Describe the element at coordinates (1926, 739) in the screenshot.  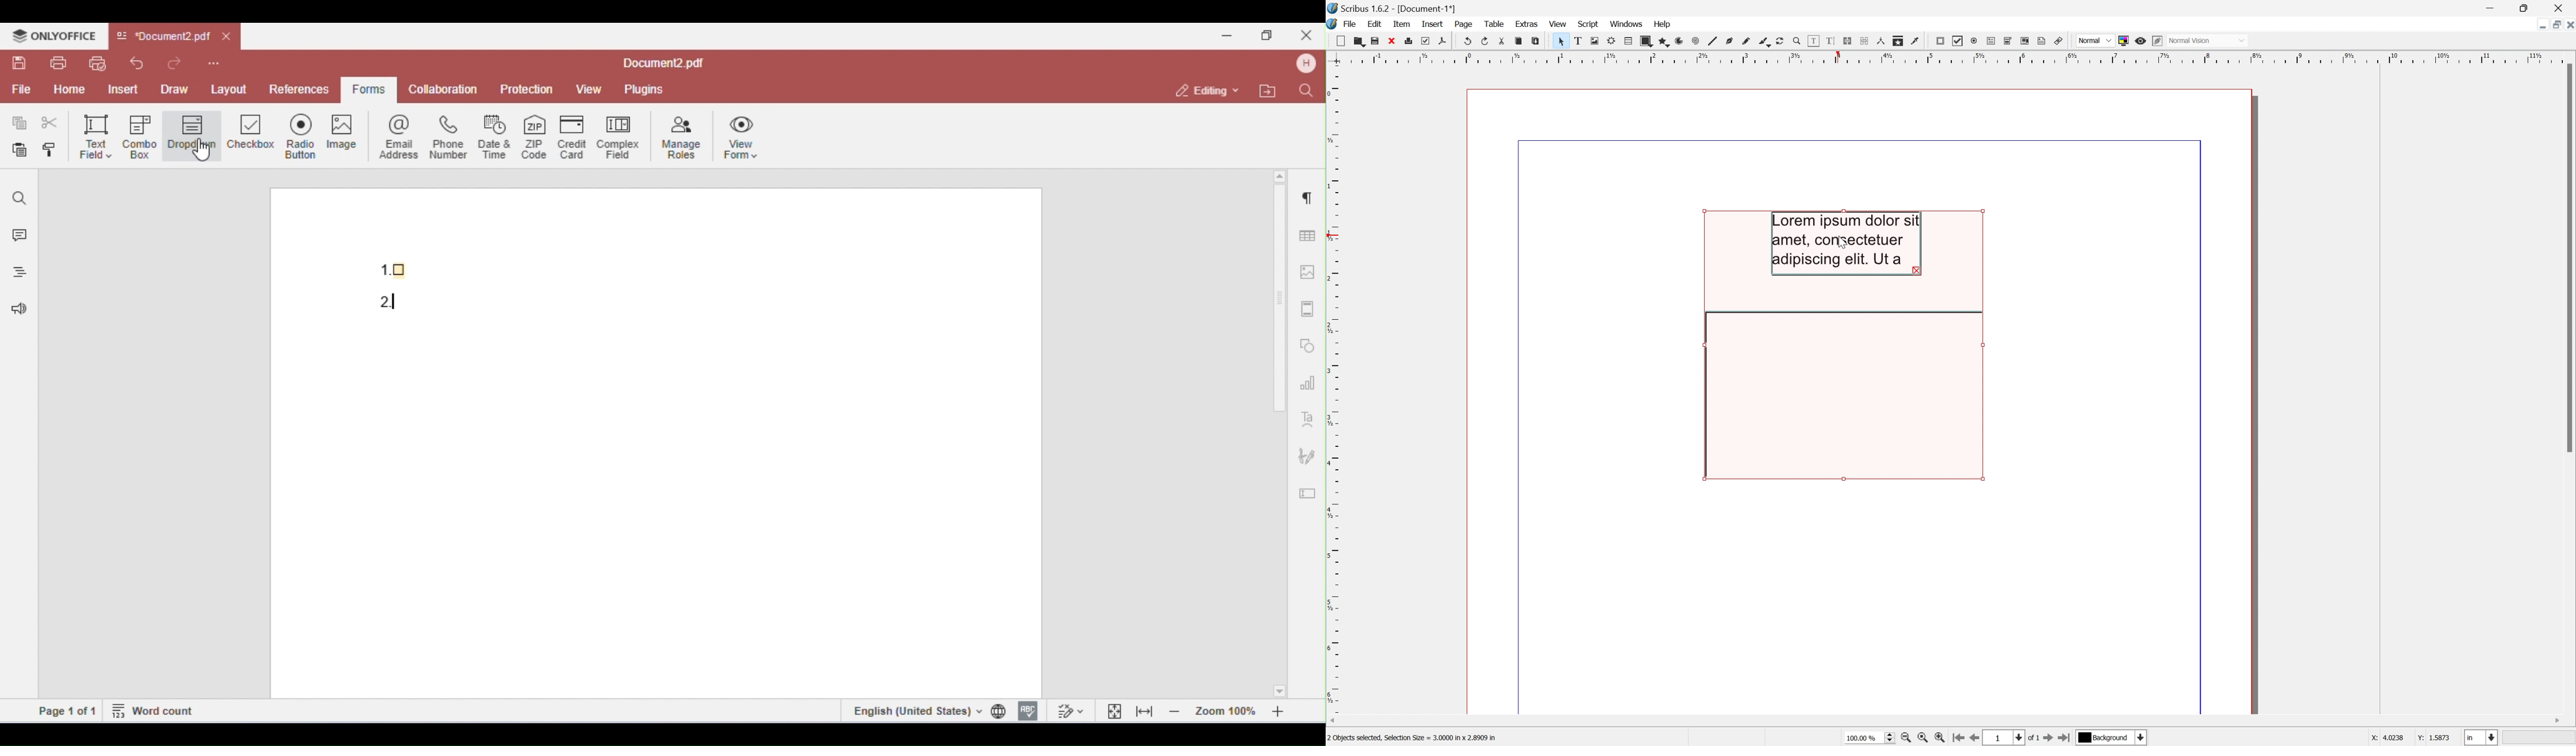
I see `Zoom to 100%` at that location.